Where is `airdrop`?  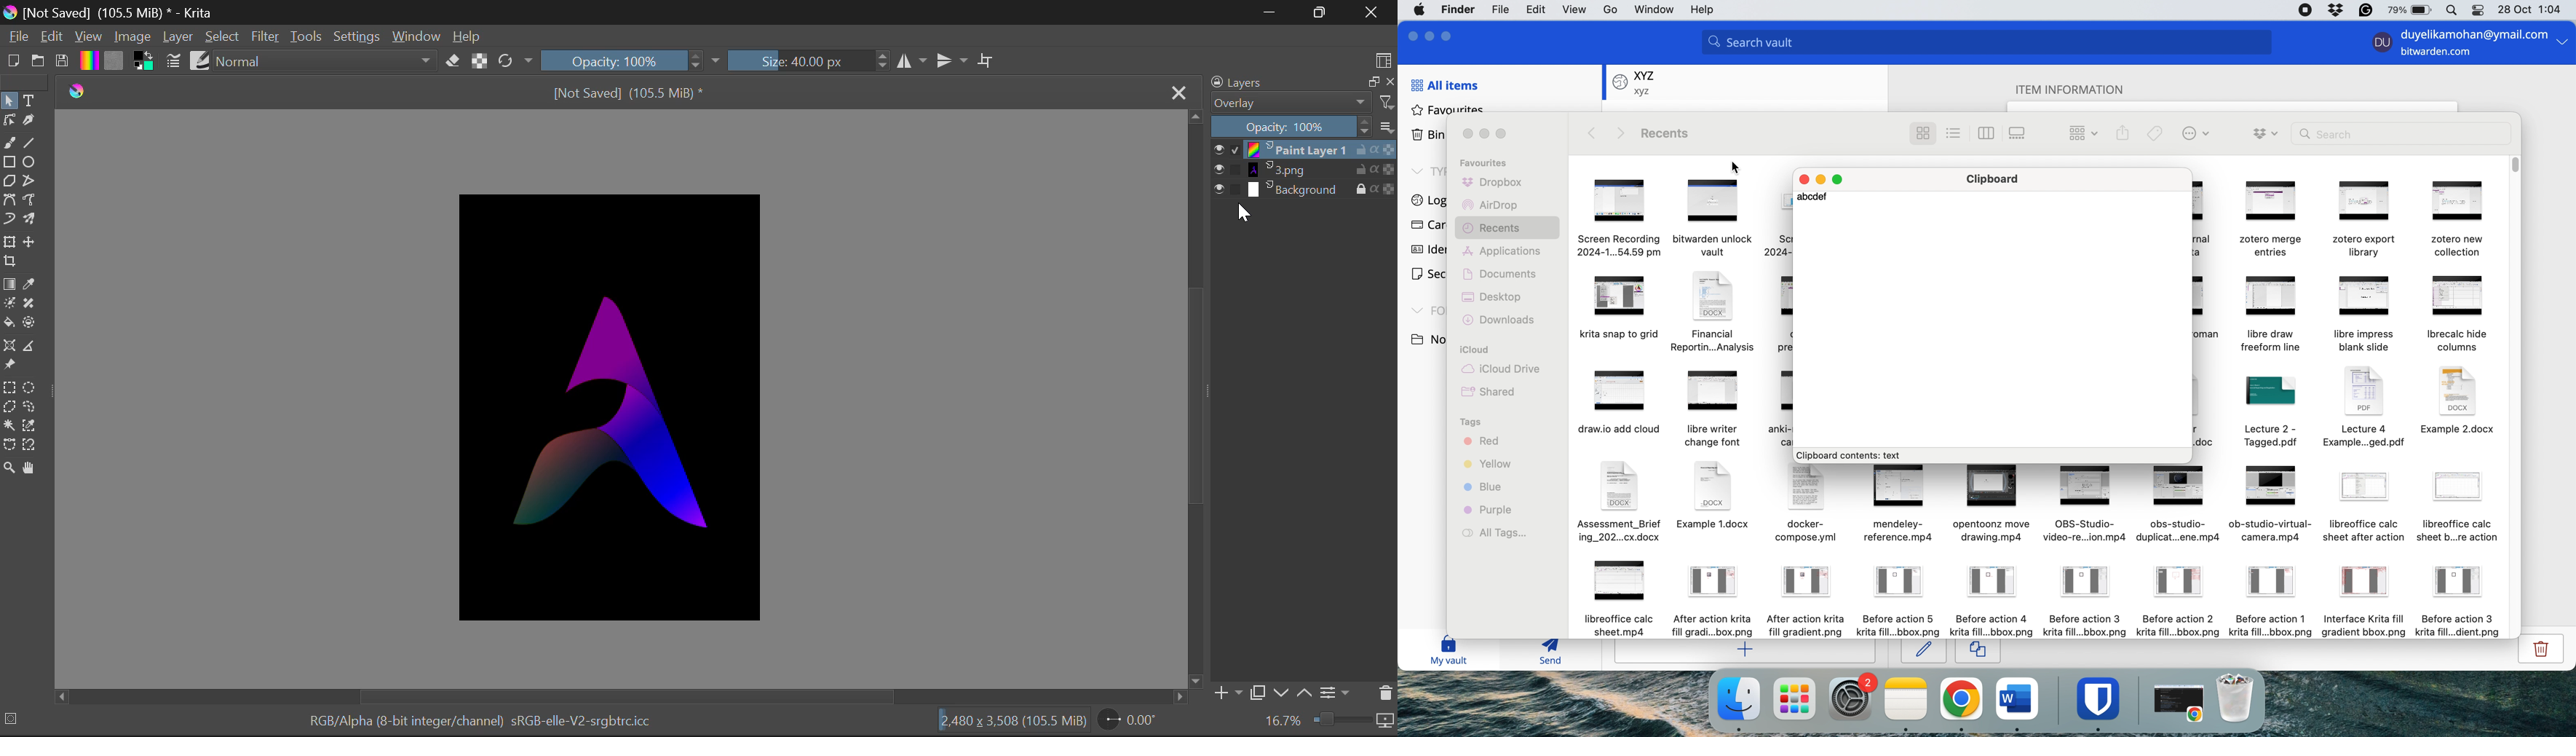
airdrop is located at coordinates (1489, 207).